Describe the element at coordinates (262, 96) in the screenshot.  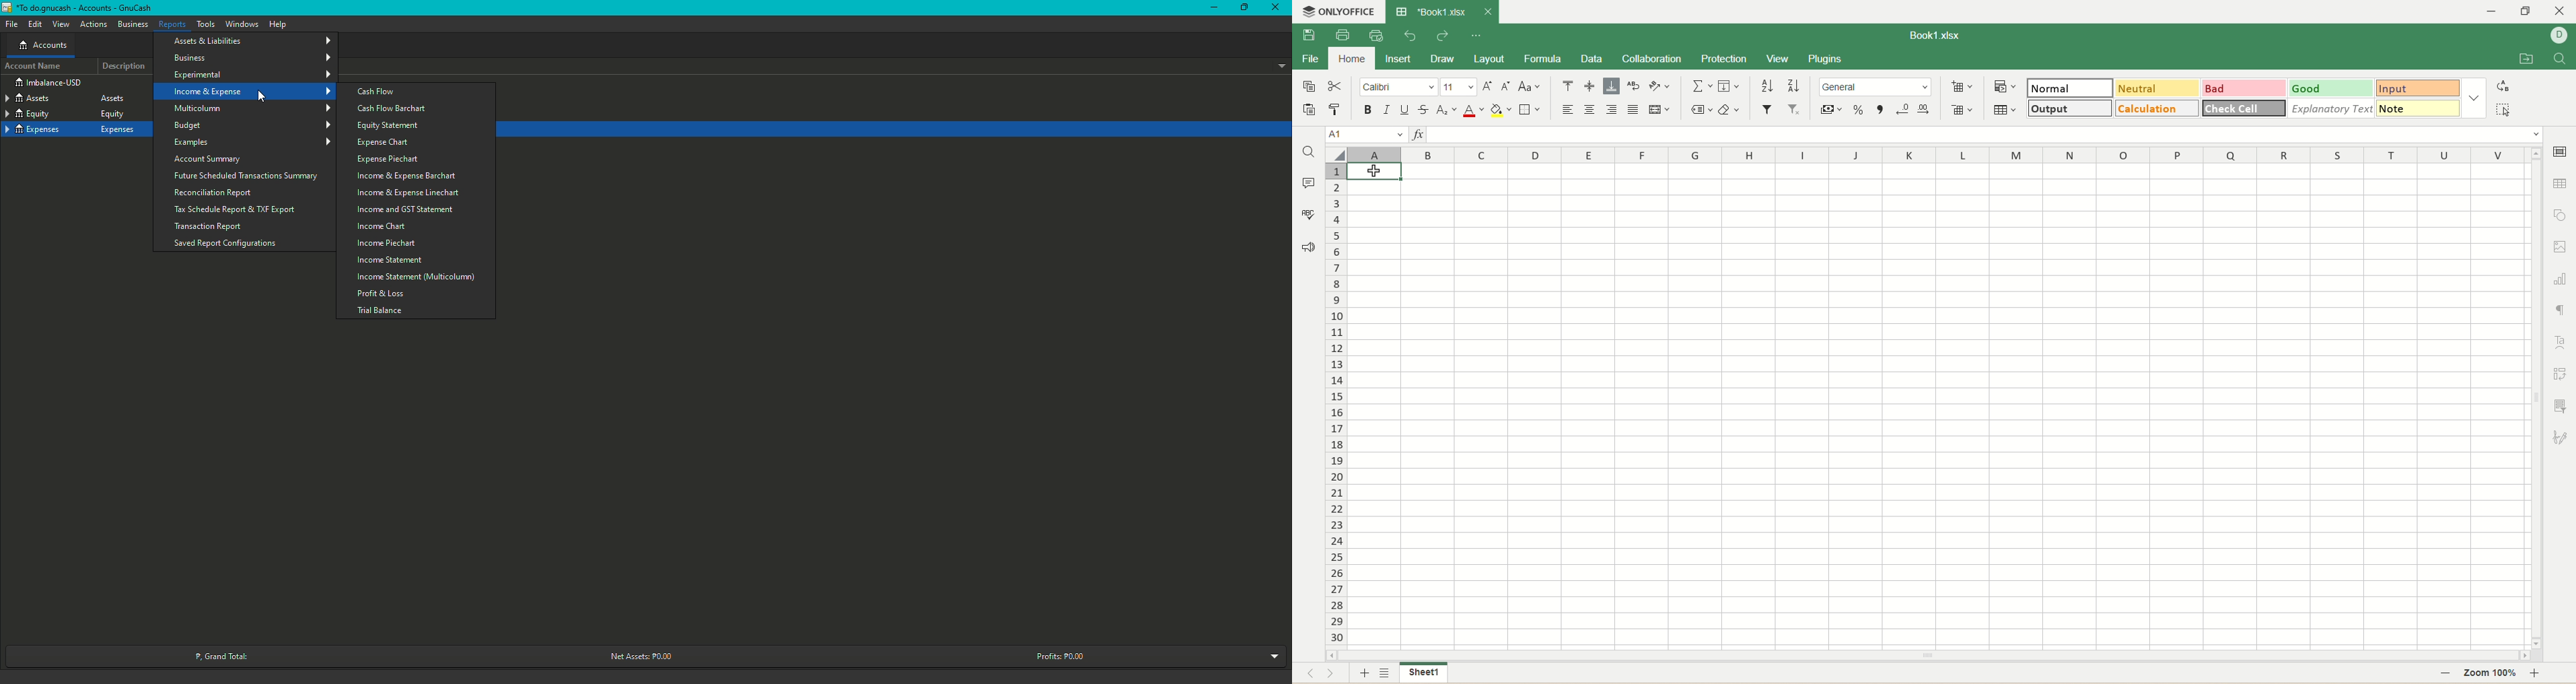
I see `cursor` at that location.